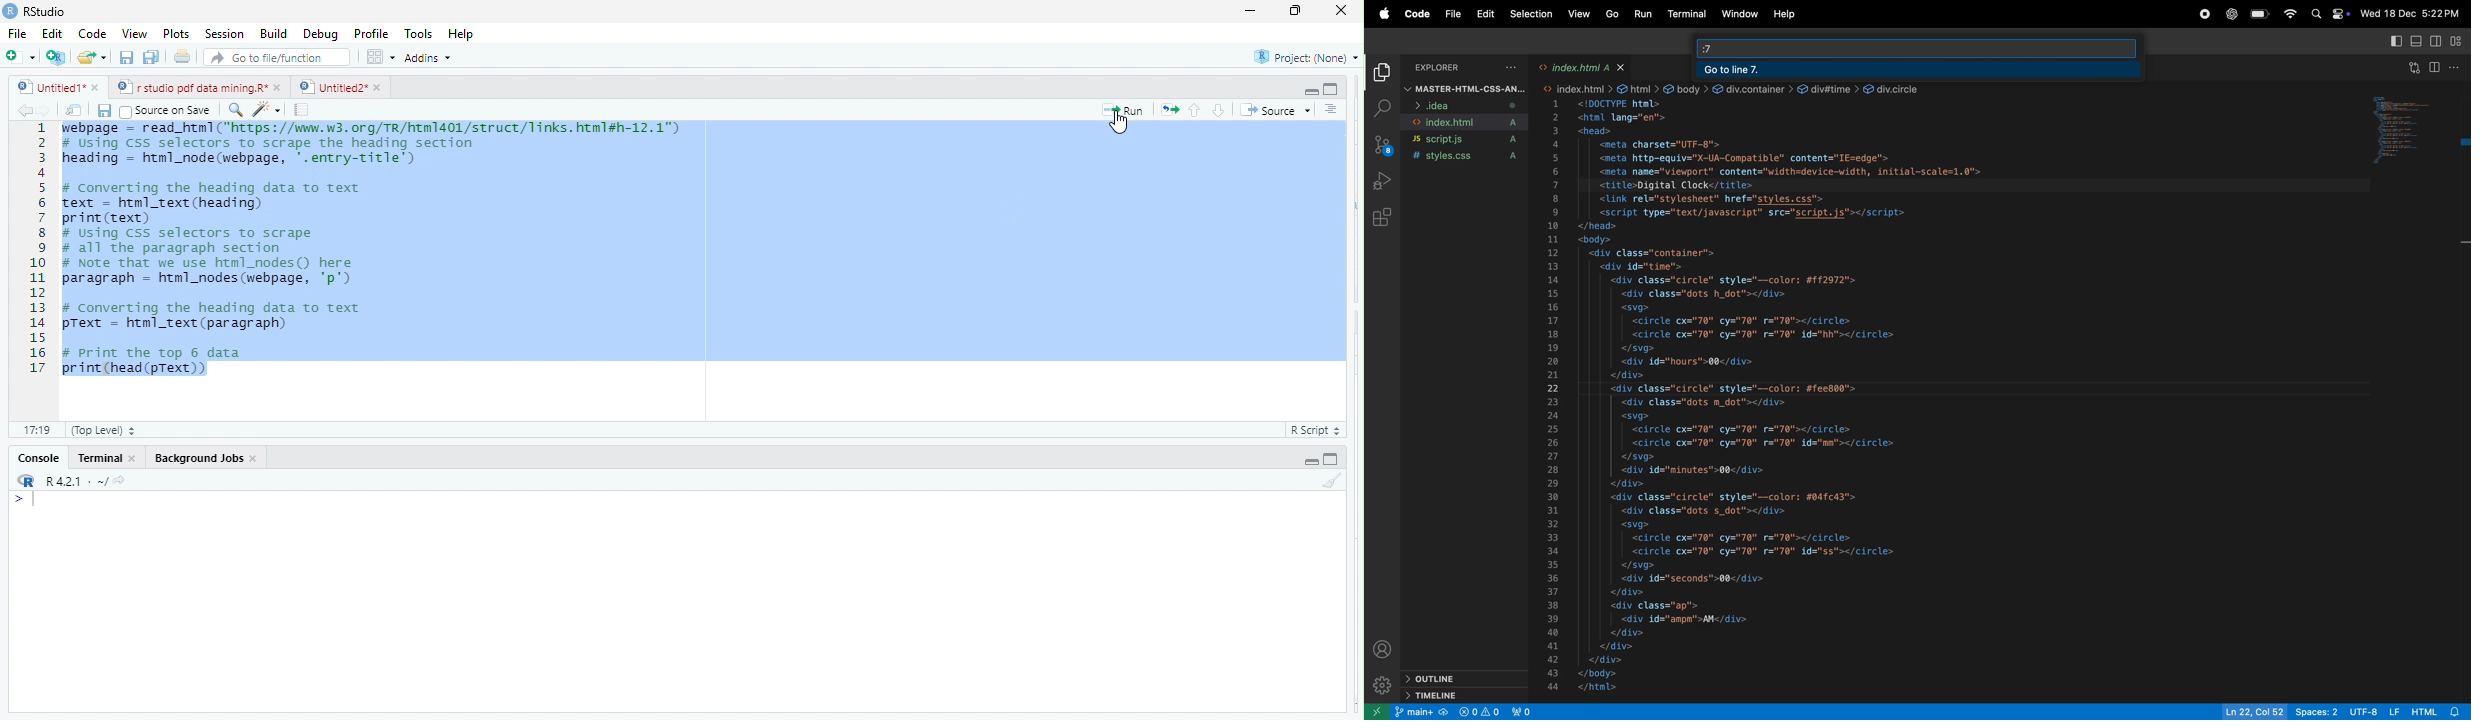 The height and width of the screenshot is (728, 2492). I want to click on go back to the previous source location, so click(25, 110).